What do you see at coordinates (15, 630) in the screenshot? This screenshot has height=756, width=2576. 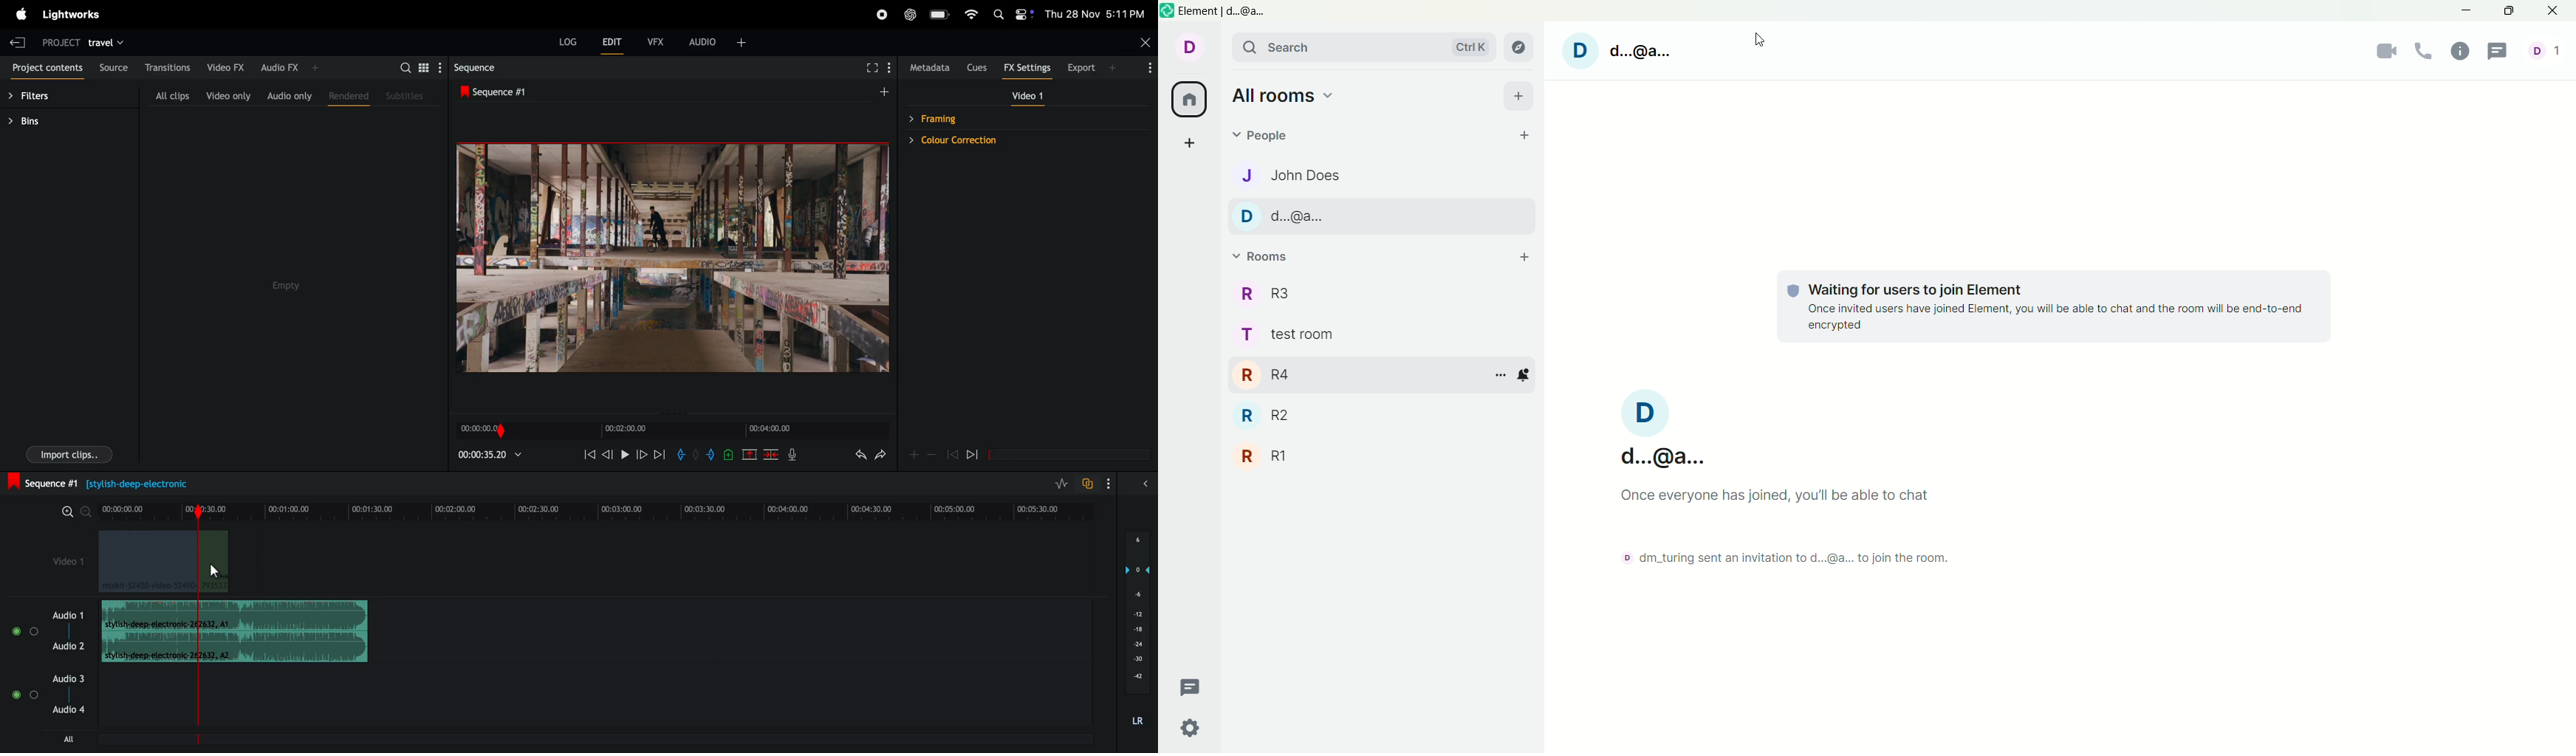 I see `` at bounding box center [15, 630].